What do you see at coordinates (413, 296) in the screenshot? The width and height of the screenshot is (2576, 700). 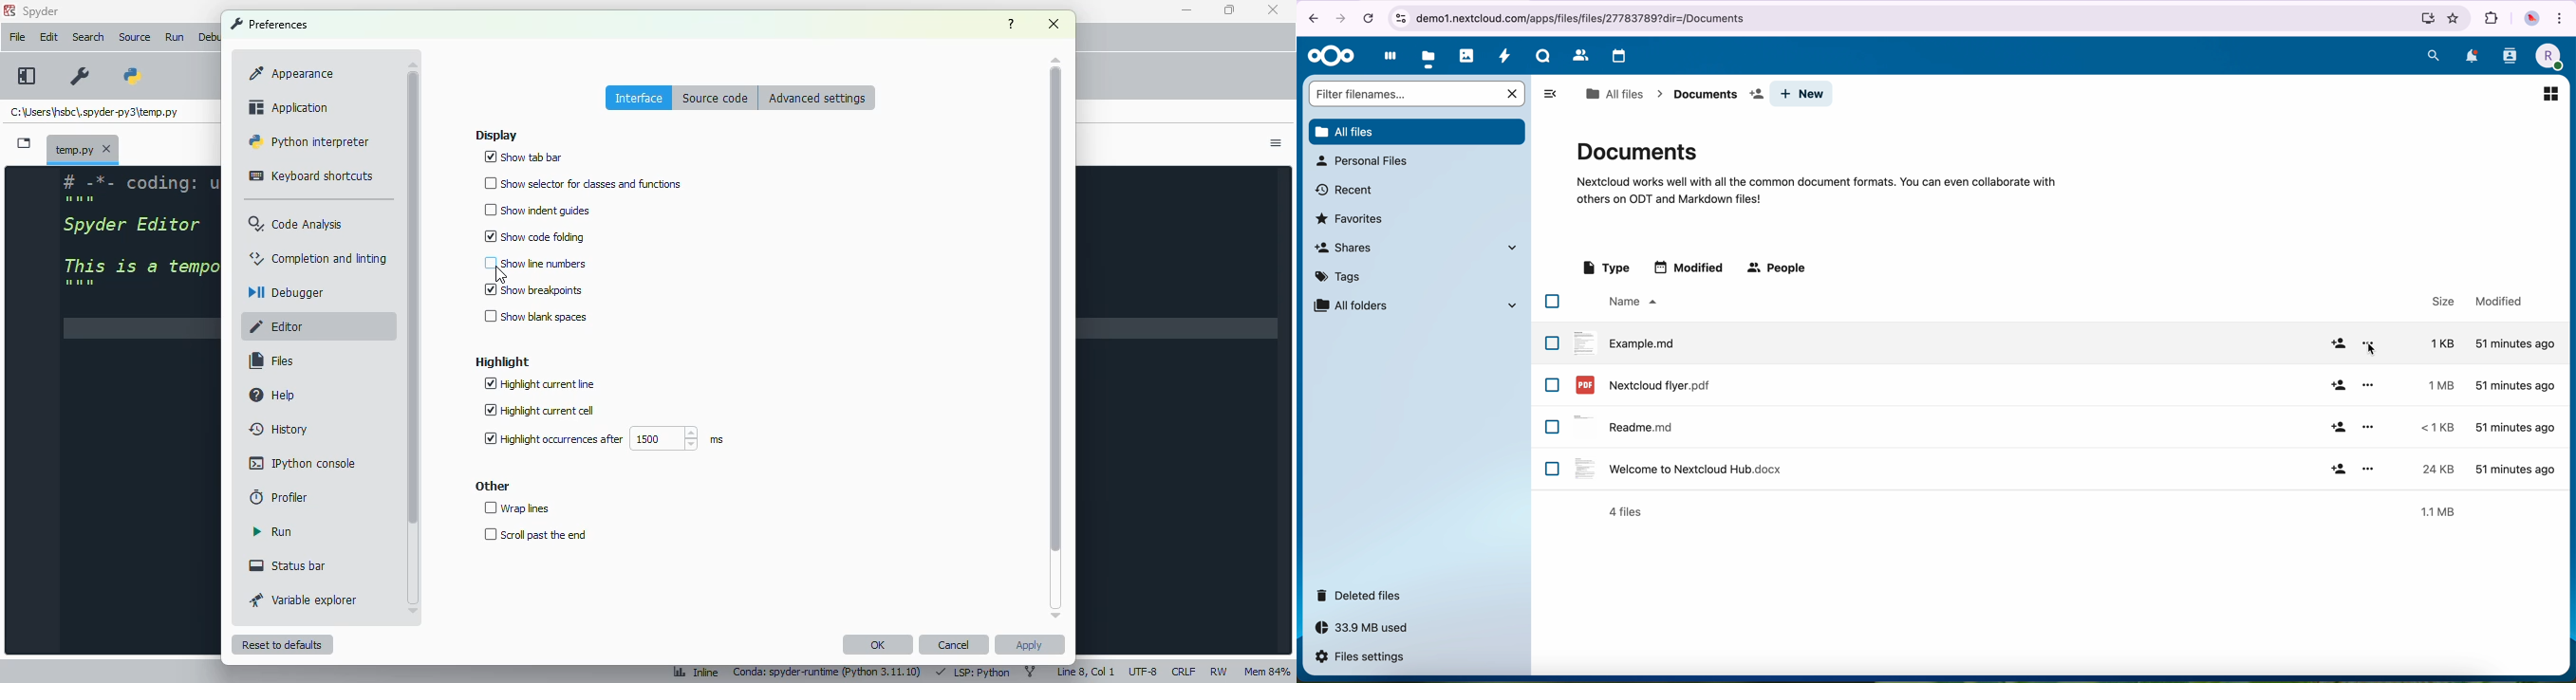 I see `vertical scroll bar` at bounding box center [413, 296].